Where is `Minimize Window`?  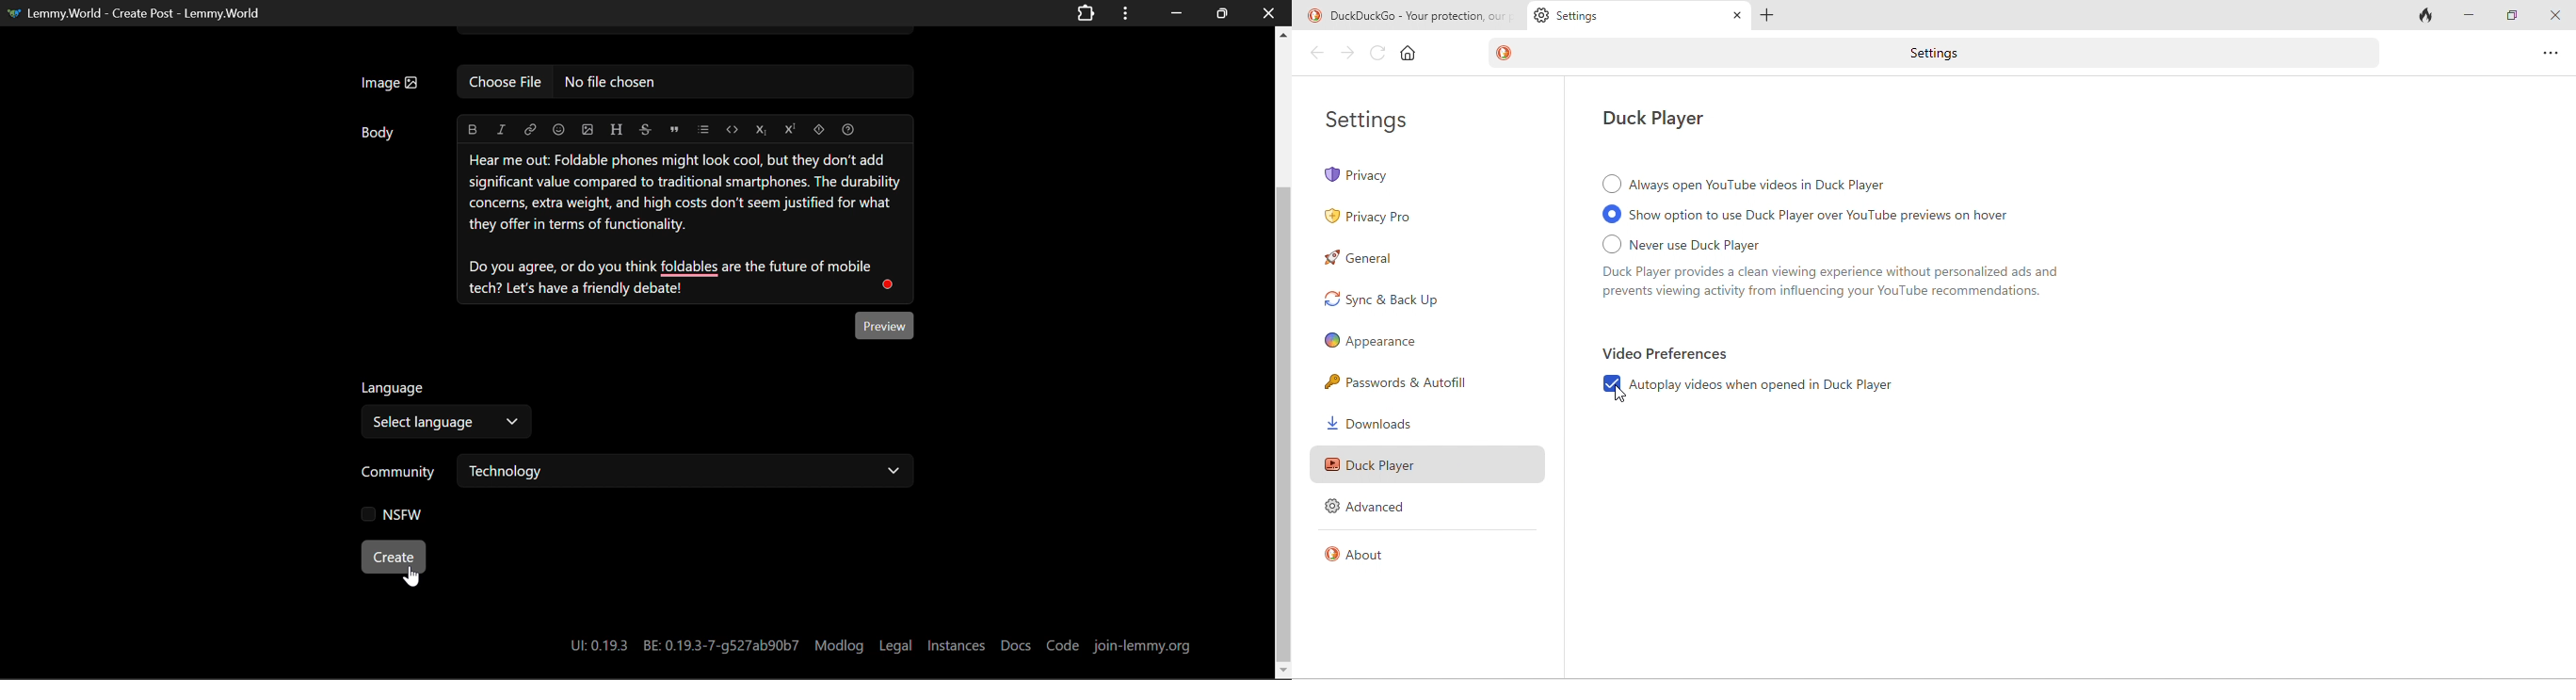 Minimize Window is located at coordinates (1224, 13).